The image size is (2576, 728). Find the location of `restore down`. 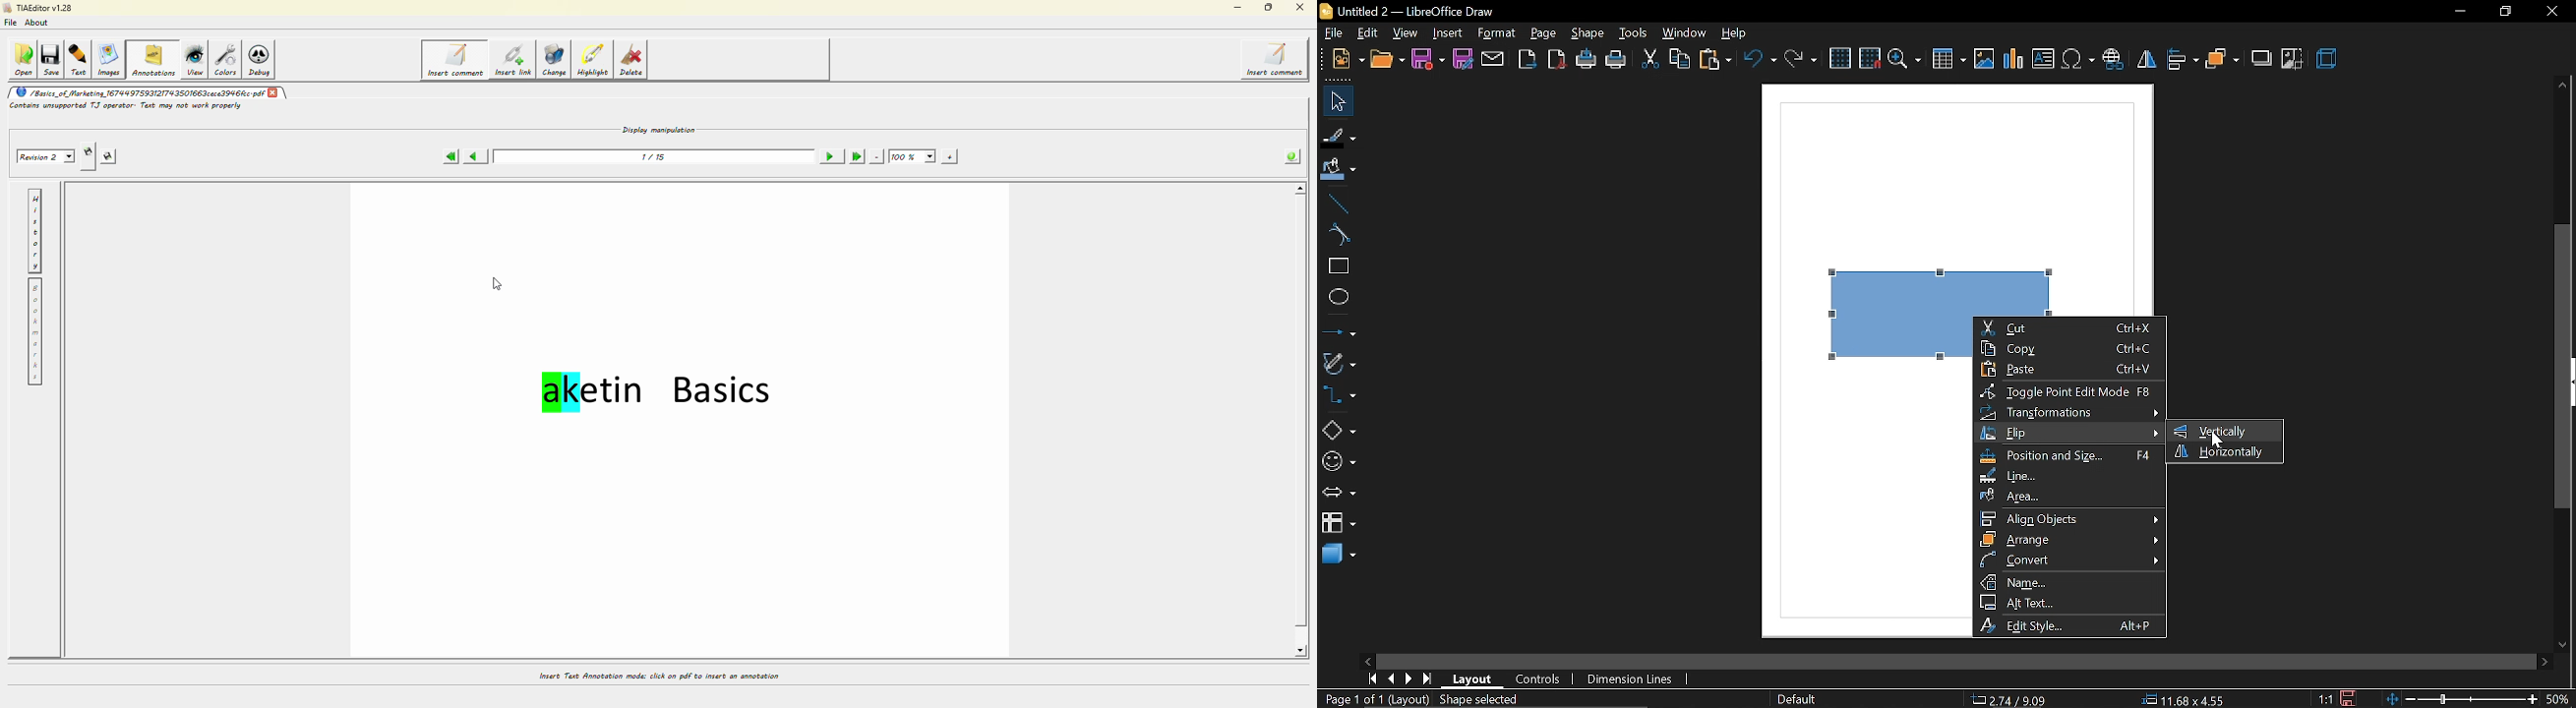

restore down is located at coordinates (2500, 12).